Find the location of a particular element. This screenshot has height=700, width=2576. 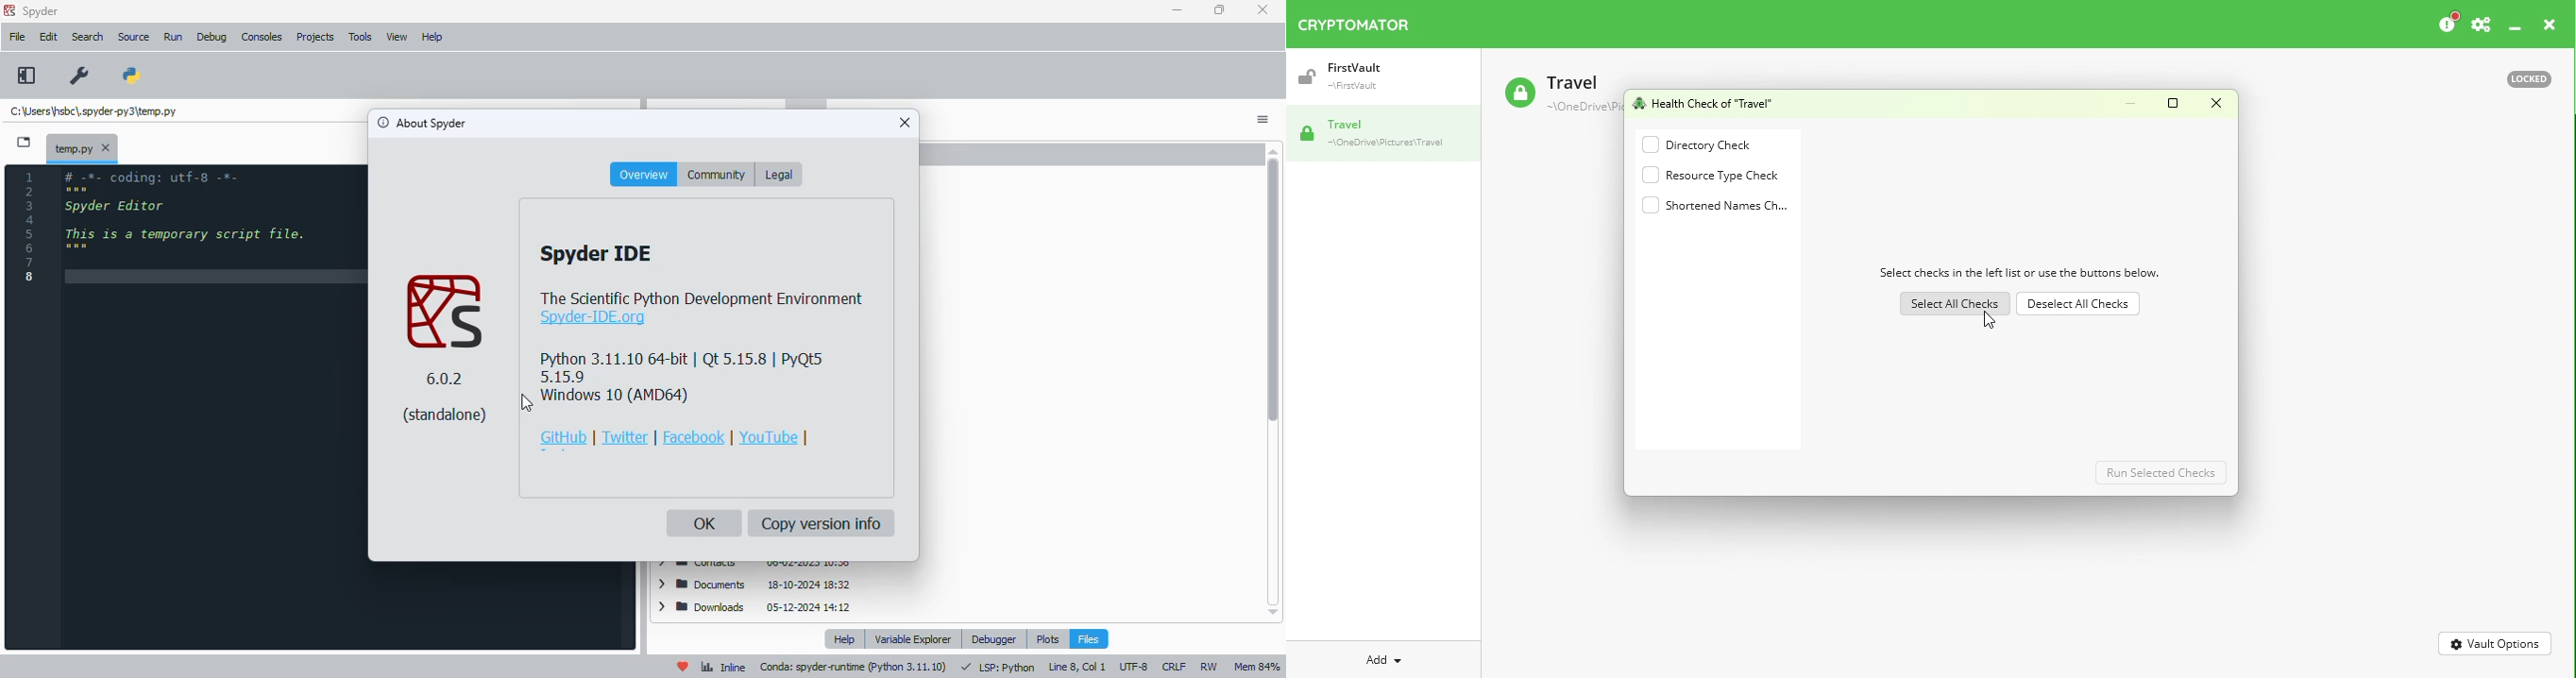

conda: spyder-runtime (python 3. 11. 10) is located at coordinates (853, 667).